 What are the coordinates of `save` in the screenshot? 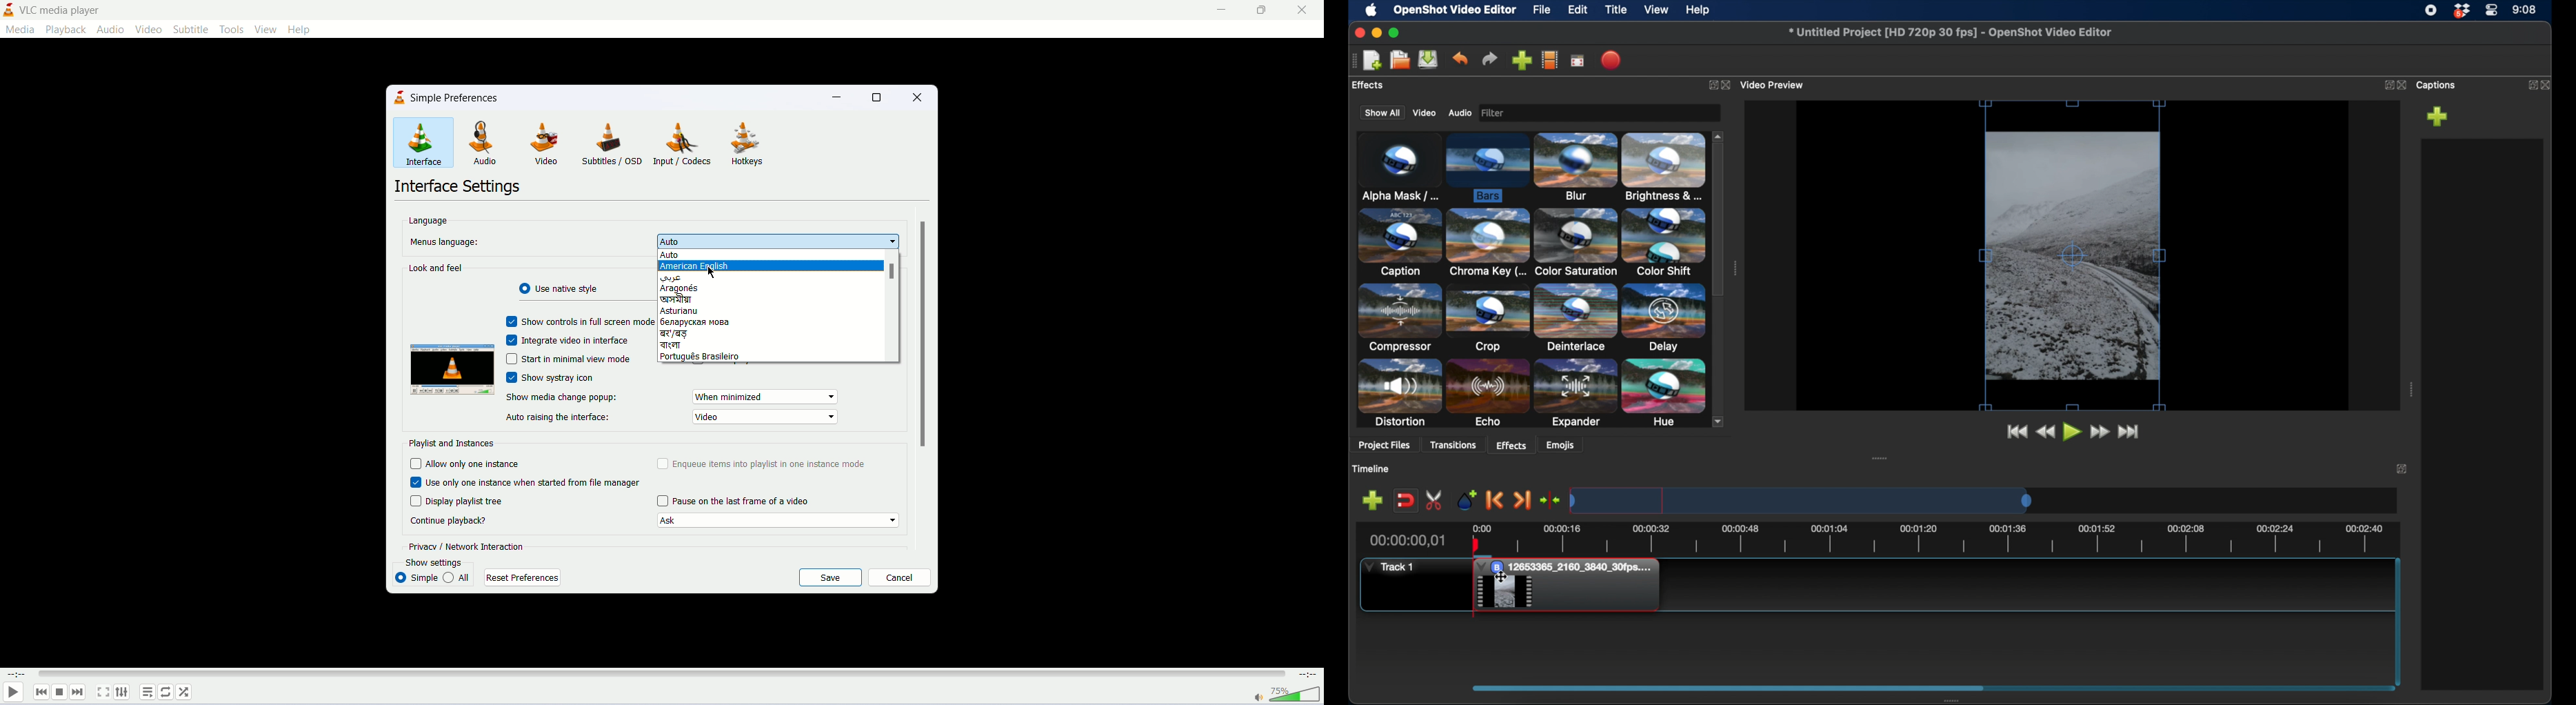 It's located at (831, 578).